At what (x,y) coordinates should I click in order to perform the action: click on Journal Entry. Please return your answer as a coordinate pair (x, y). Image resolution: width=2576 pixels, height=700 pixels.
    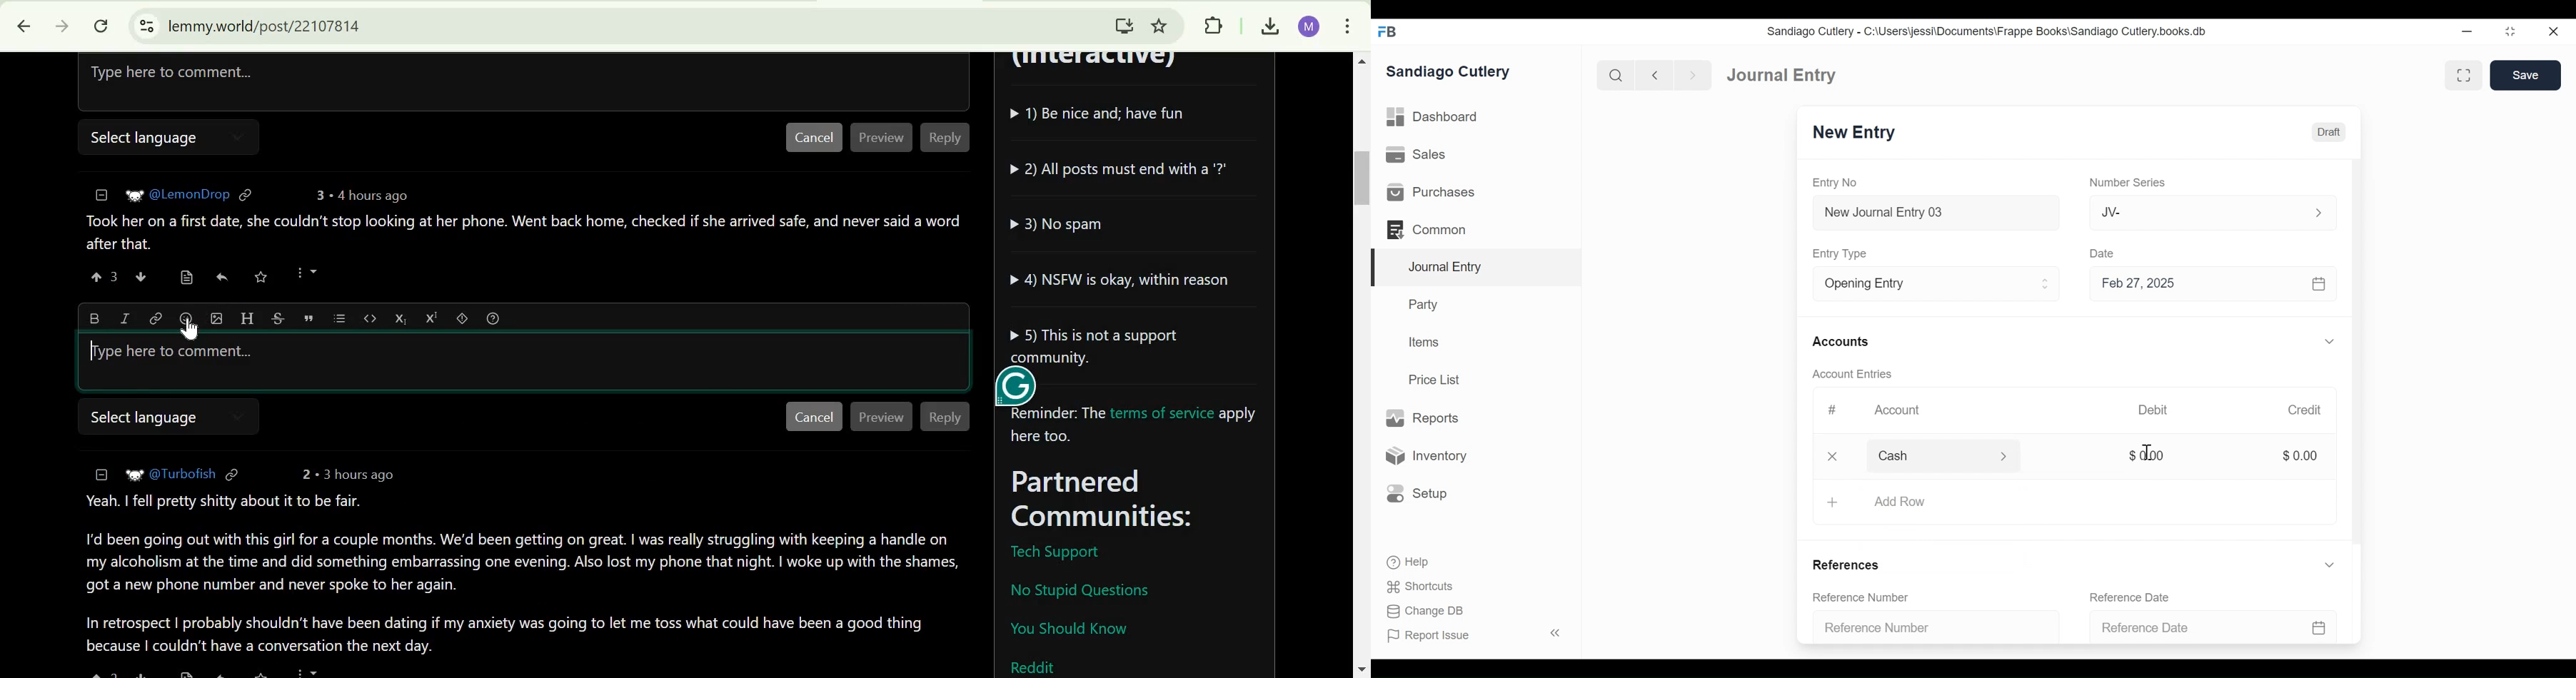
    Looking at the image, I should click on (1474, 268).